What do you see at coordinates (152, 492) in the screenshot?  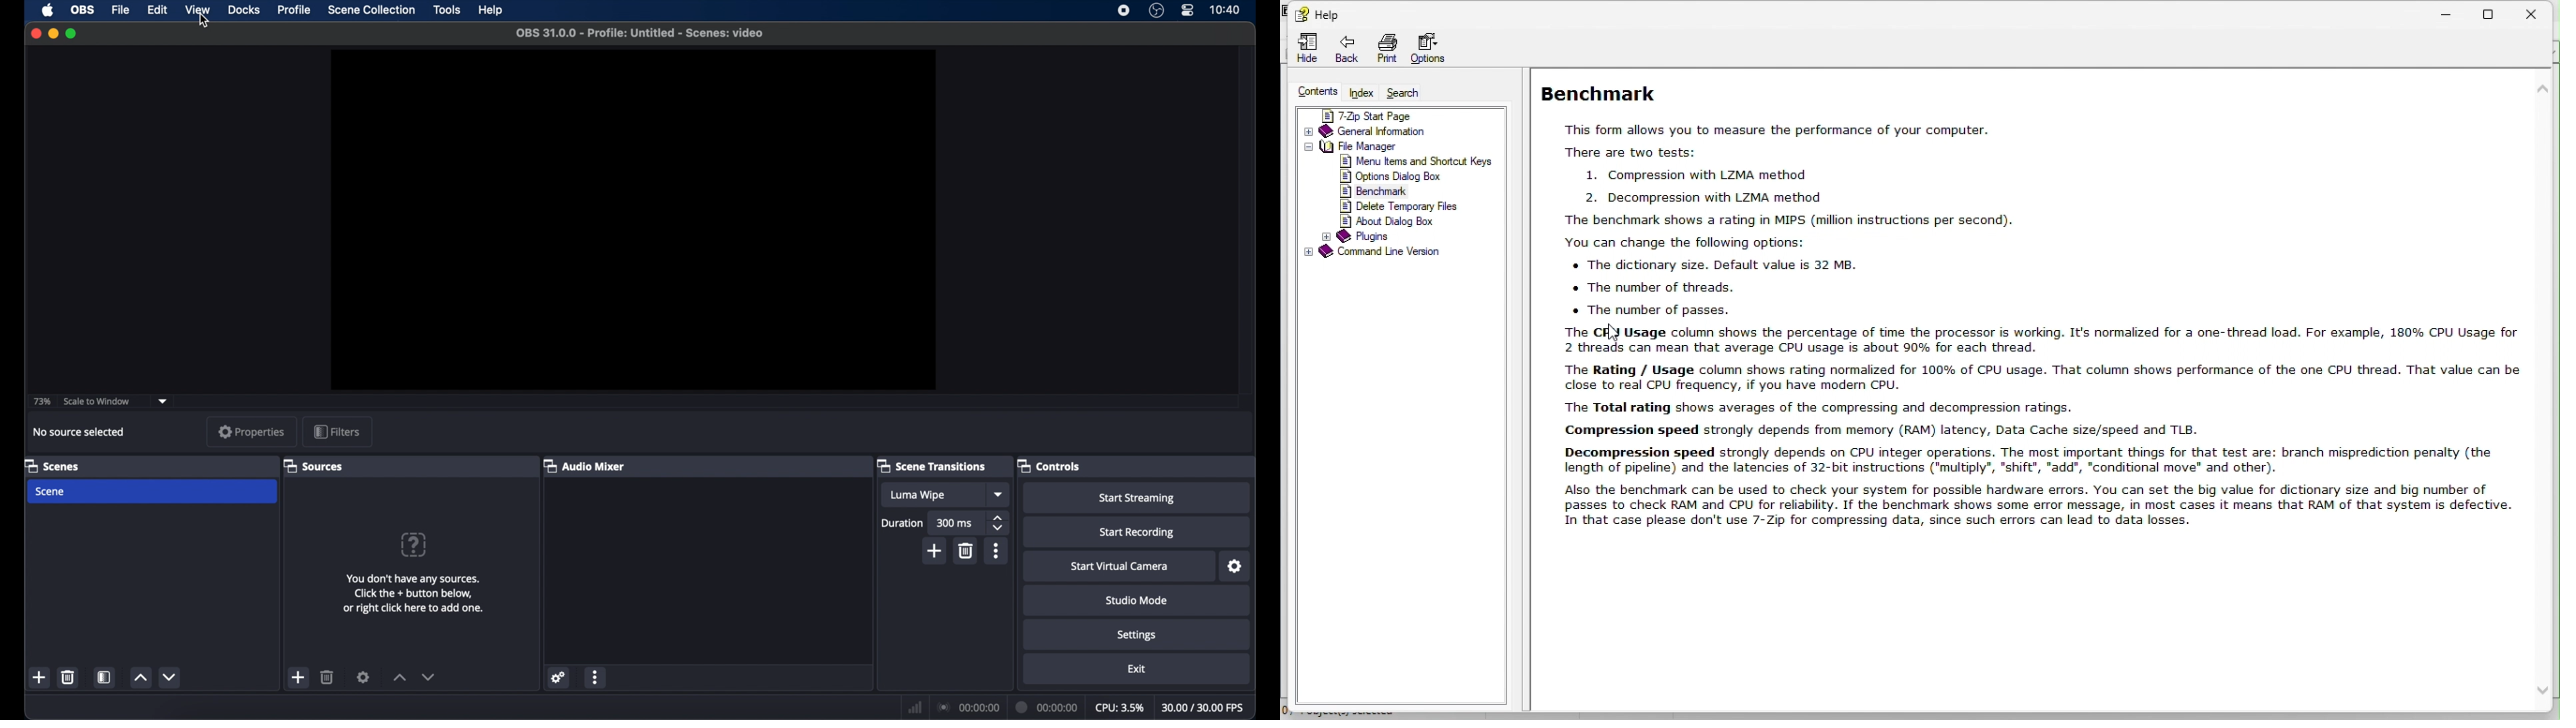 I see `scene` at bounding box center [152, 492].